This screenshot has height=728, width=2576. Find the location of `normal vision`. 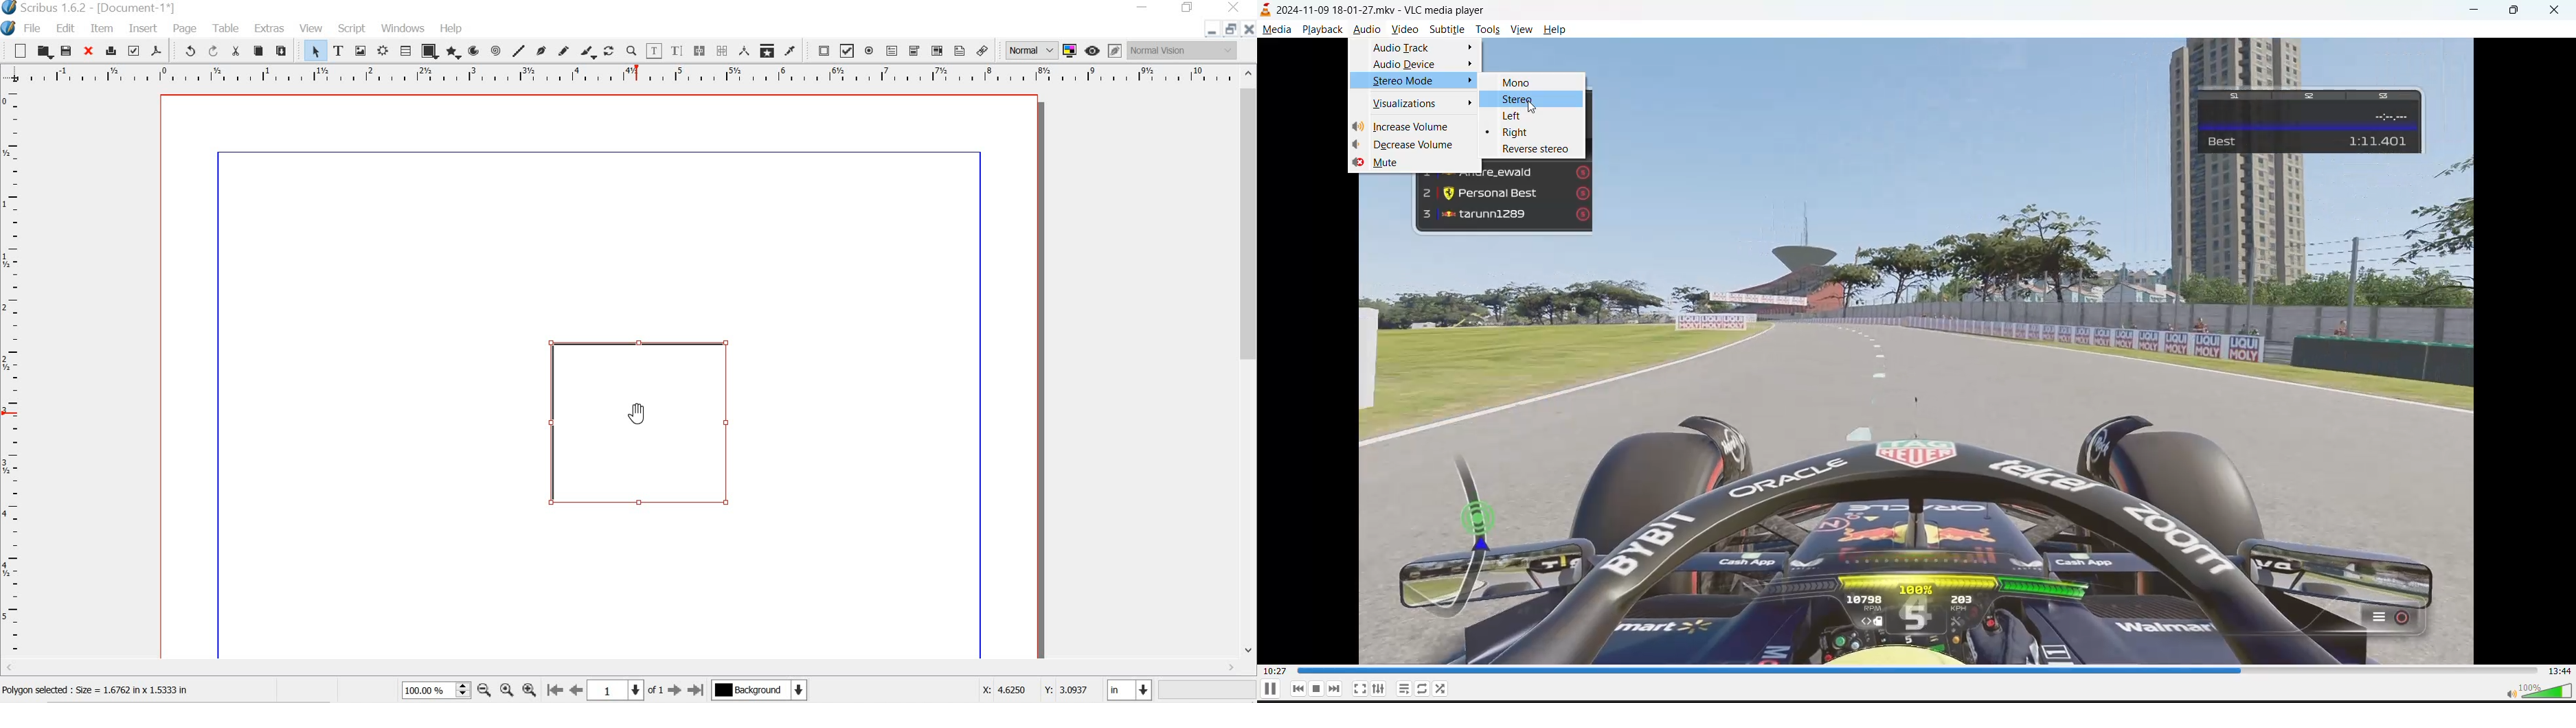

normal vision is located at coordinates (1184, 50).